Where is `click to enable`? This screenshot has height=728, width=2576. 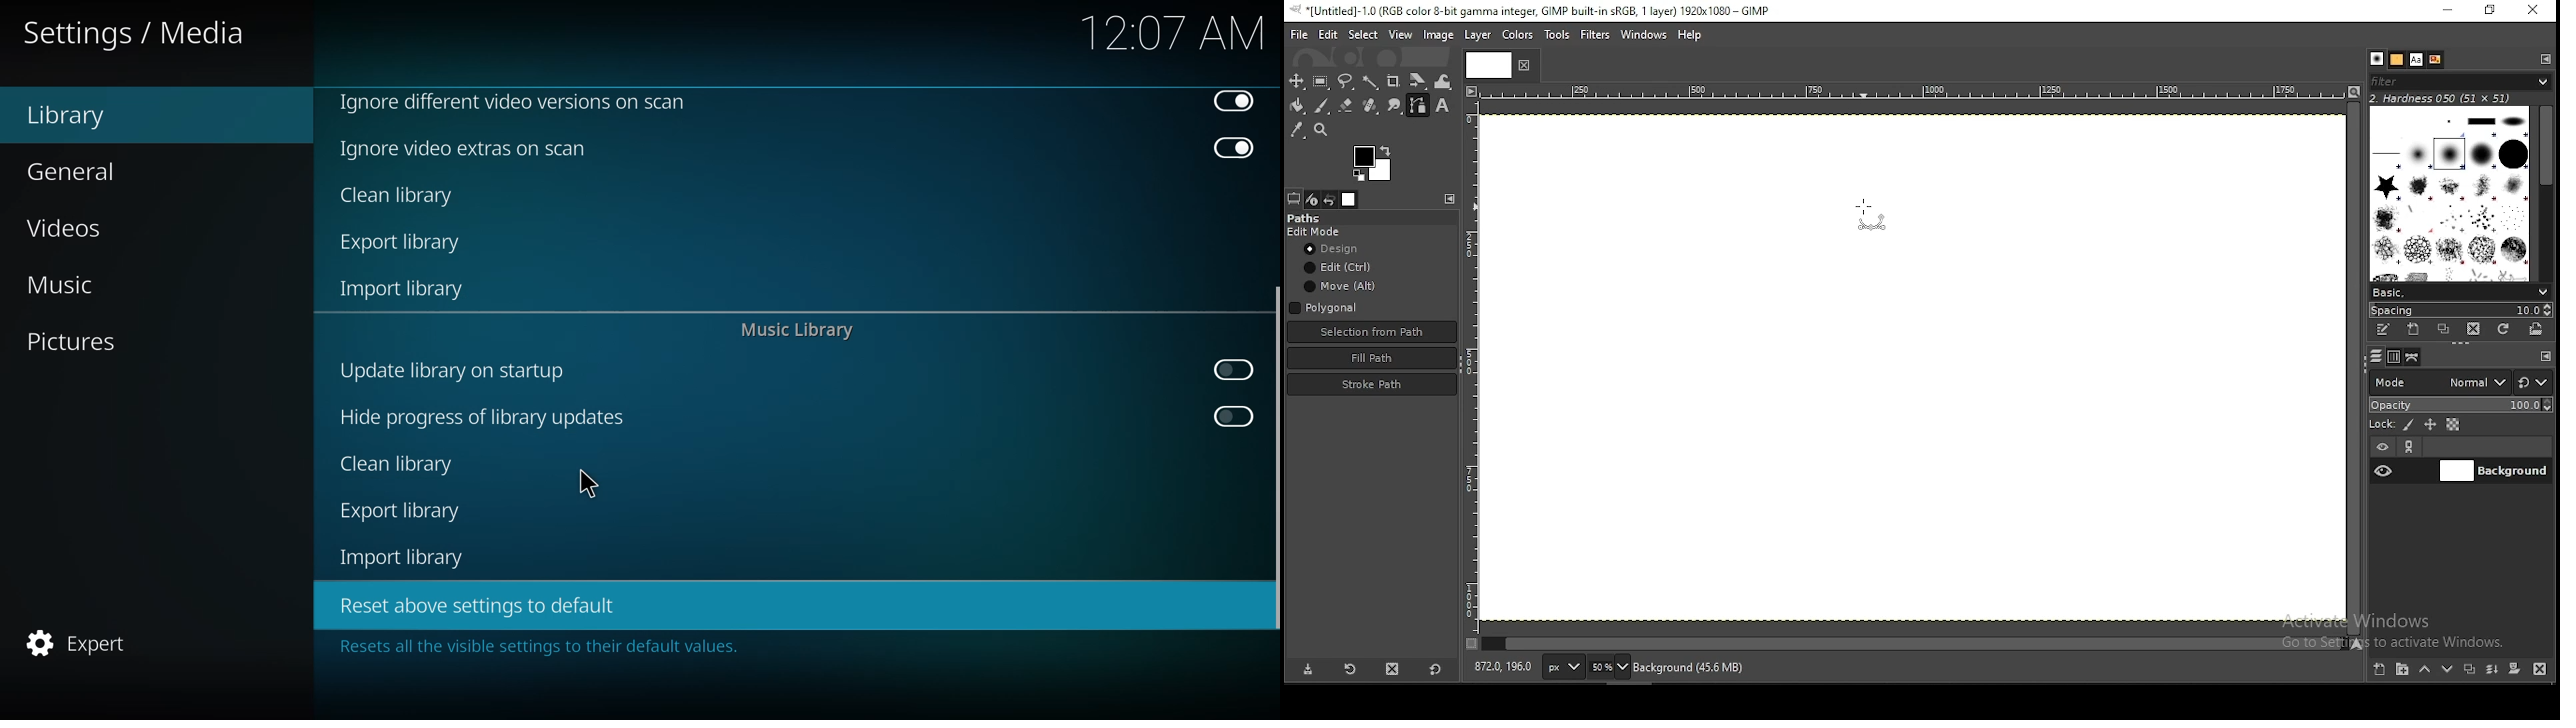 click to enable is located at coordinates (1229, 370).